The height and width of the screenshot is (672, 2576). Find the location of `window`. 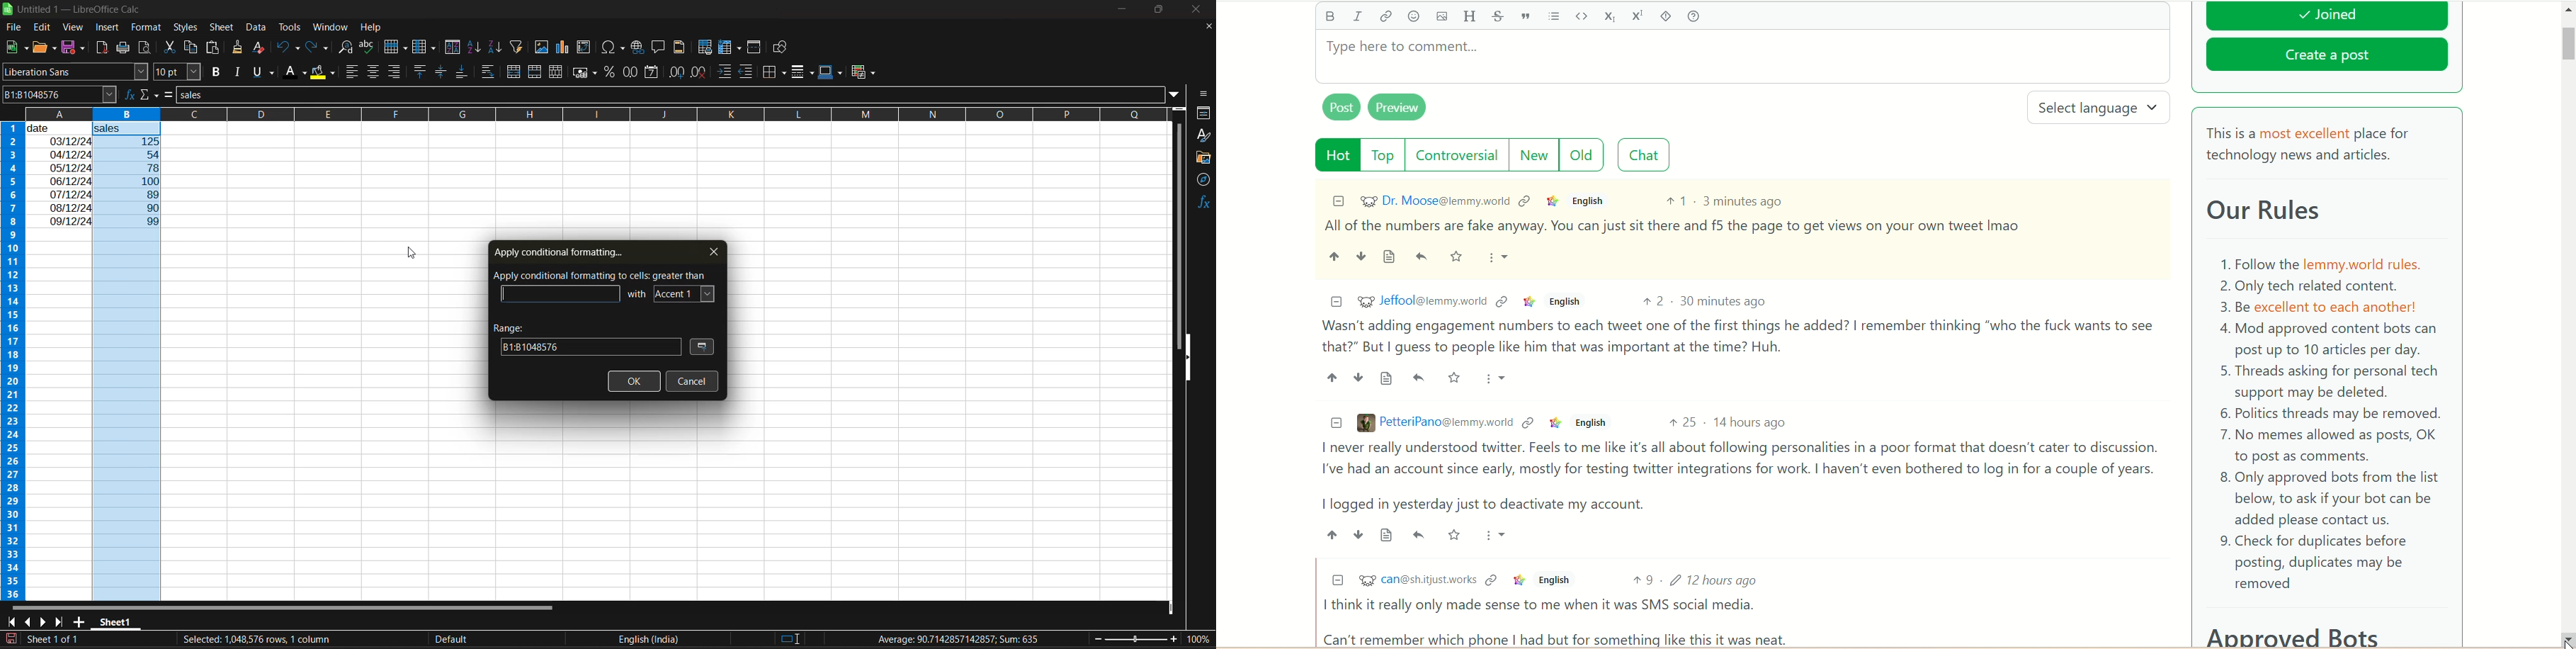

window is located at coordinates (329, 29).